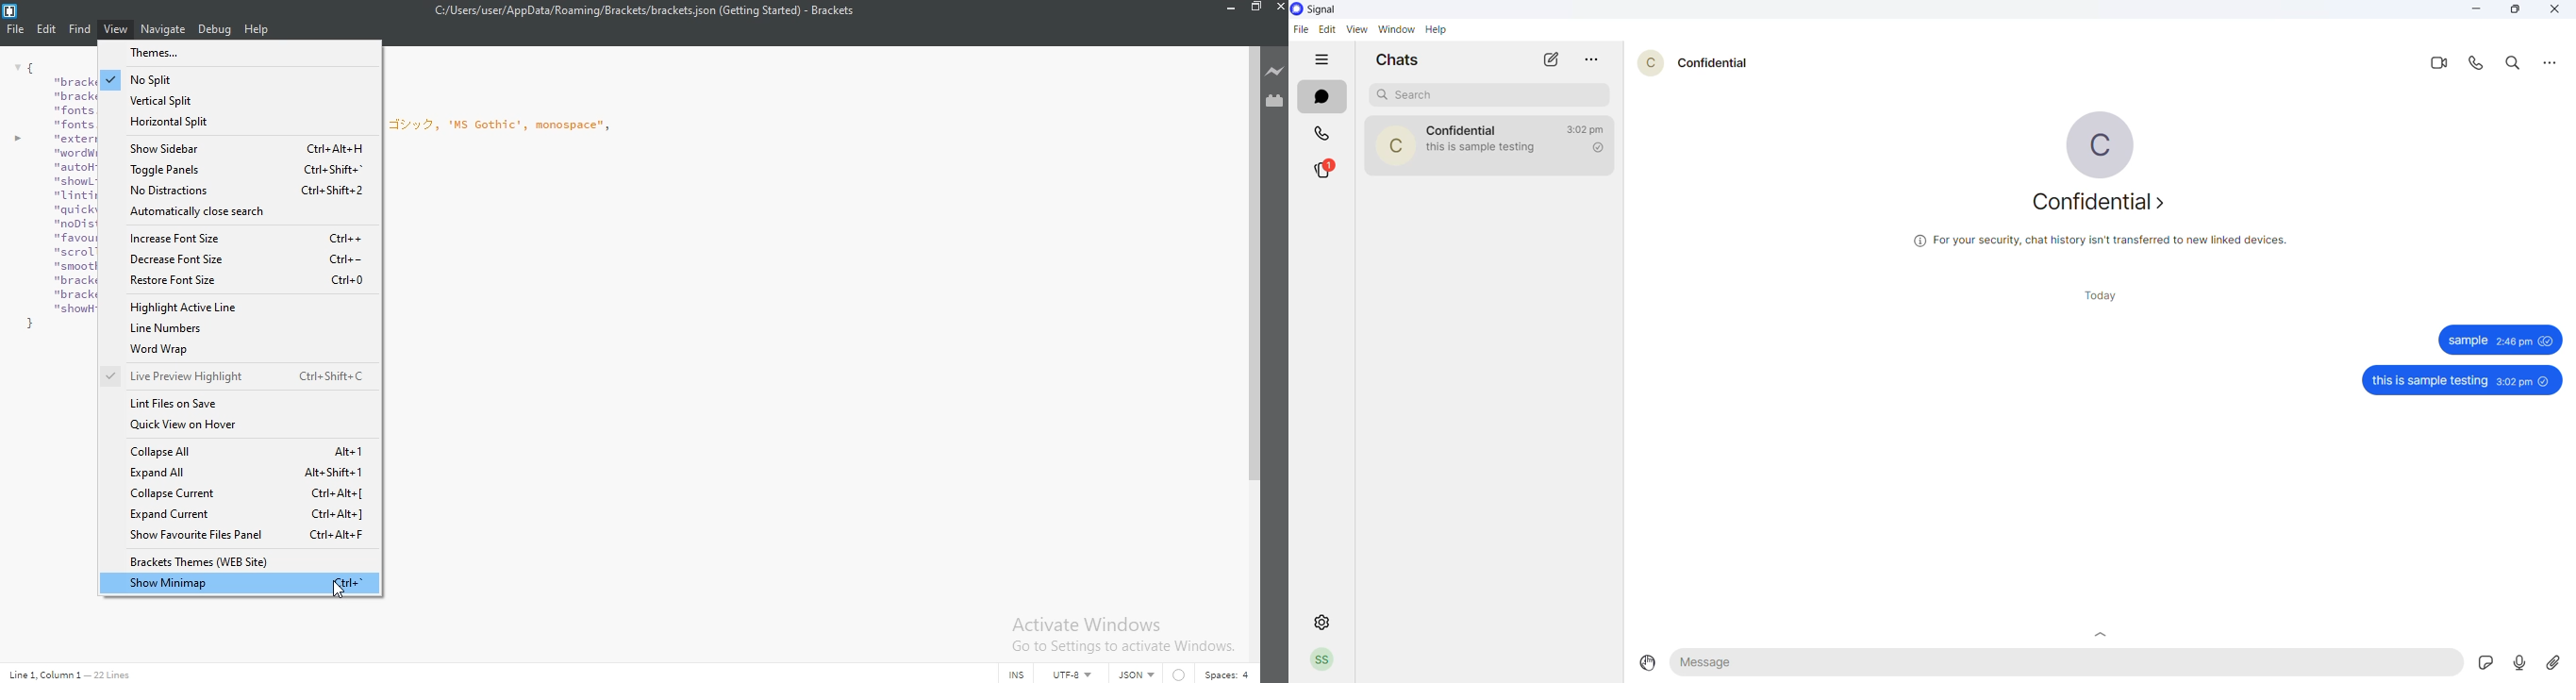 This screenshot has width=2576, height=700. I want to click on window, so click(1396, 29).